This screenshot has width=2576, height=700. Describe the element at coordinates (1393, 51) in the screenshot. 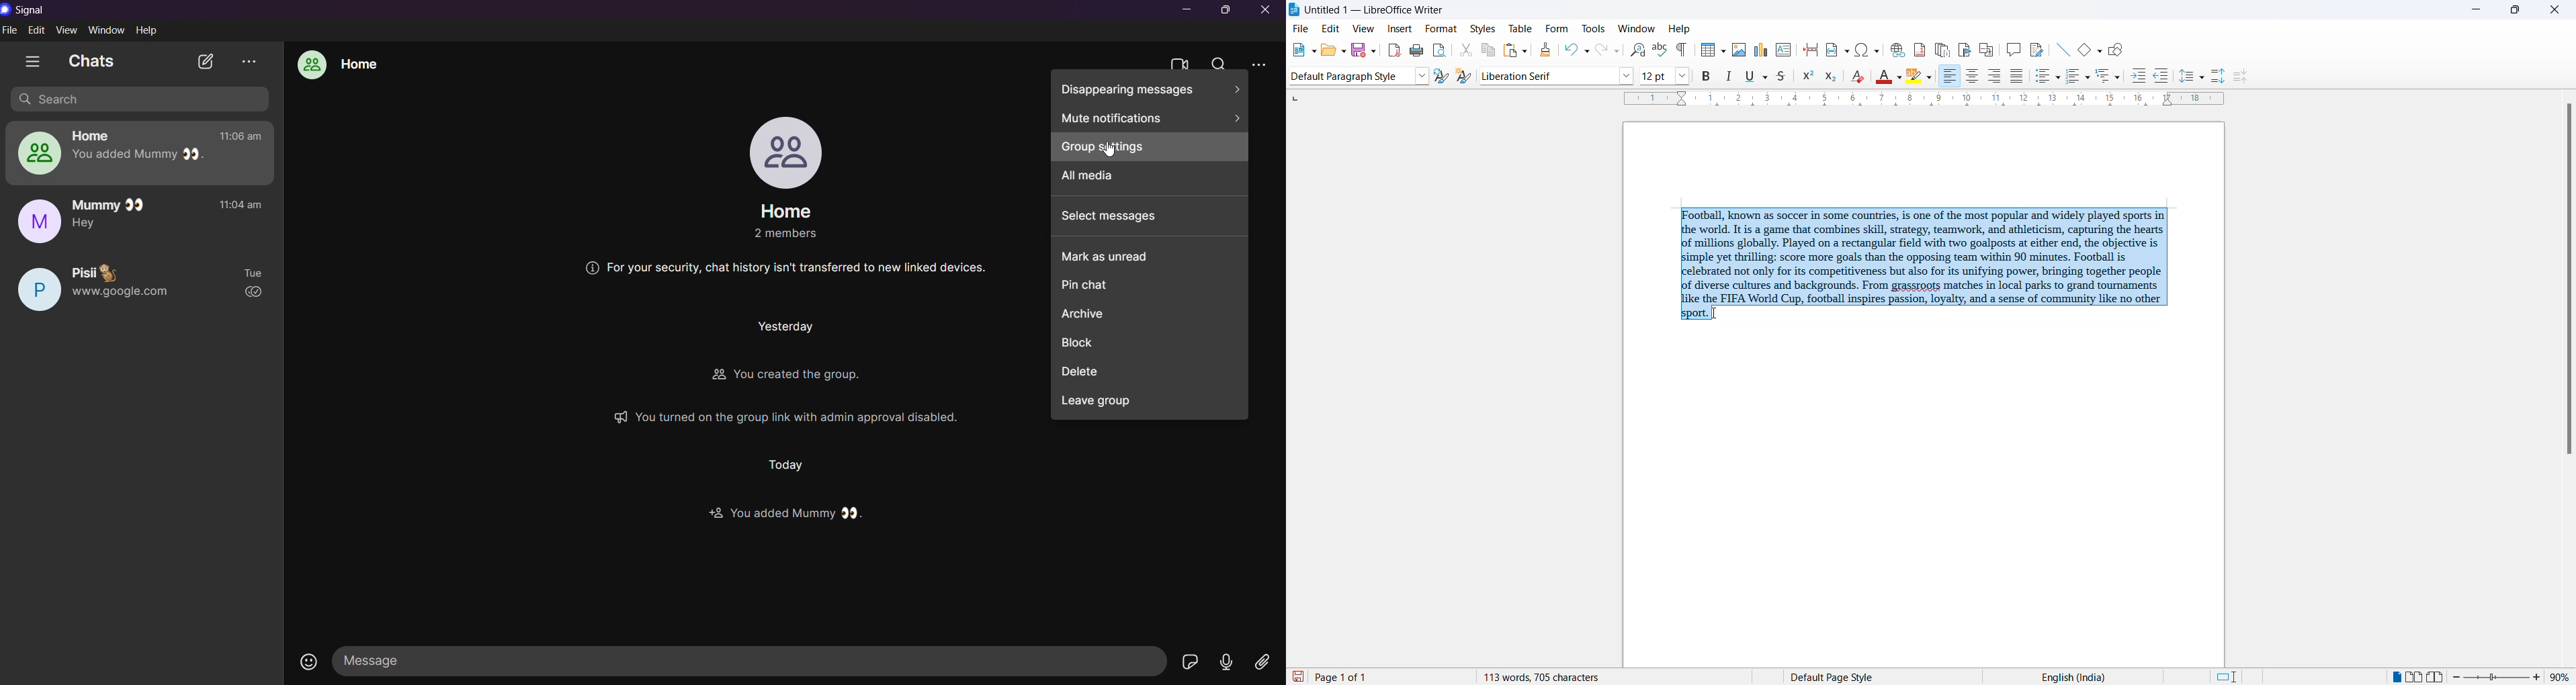

I see `export as pdf` at that location.